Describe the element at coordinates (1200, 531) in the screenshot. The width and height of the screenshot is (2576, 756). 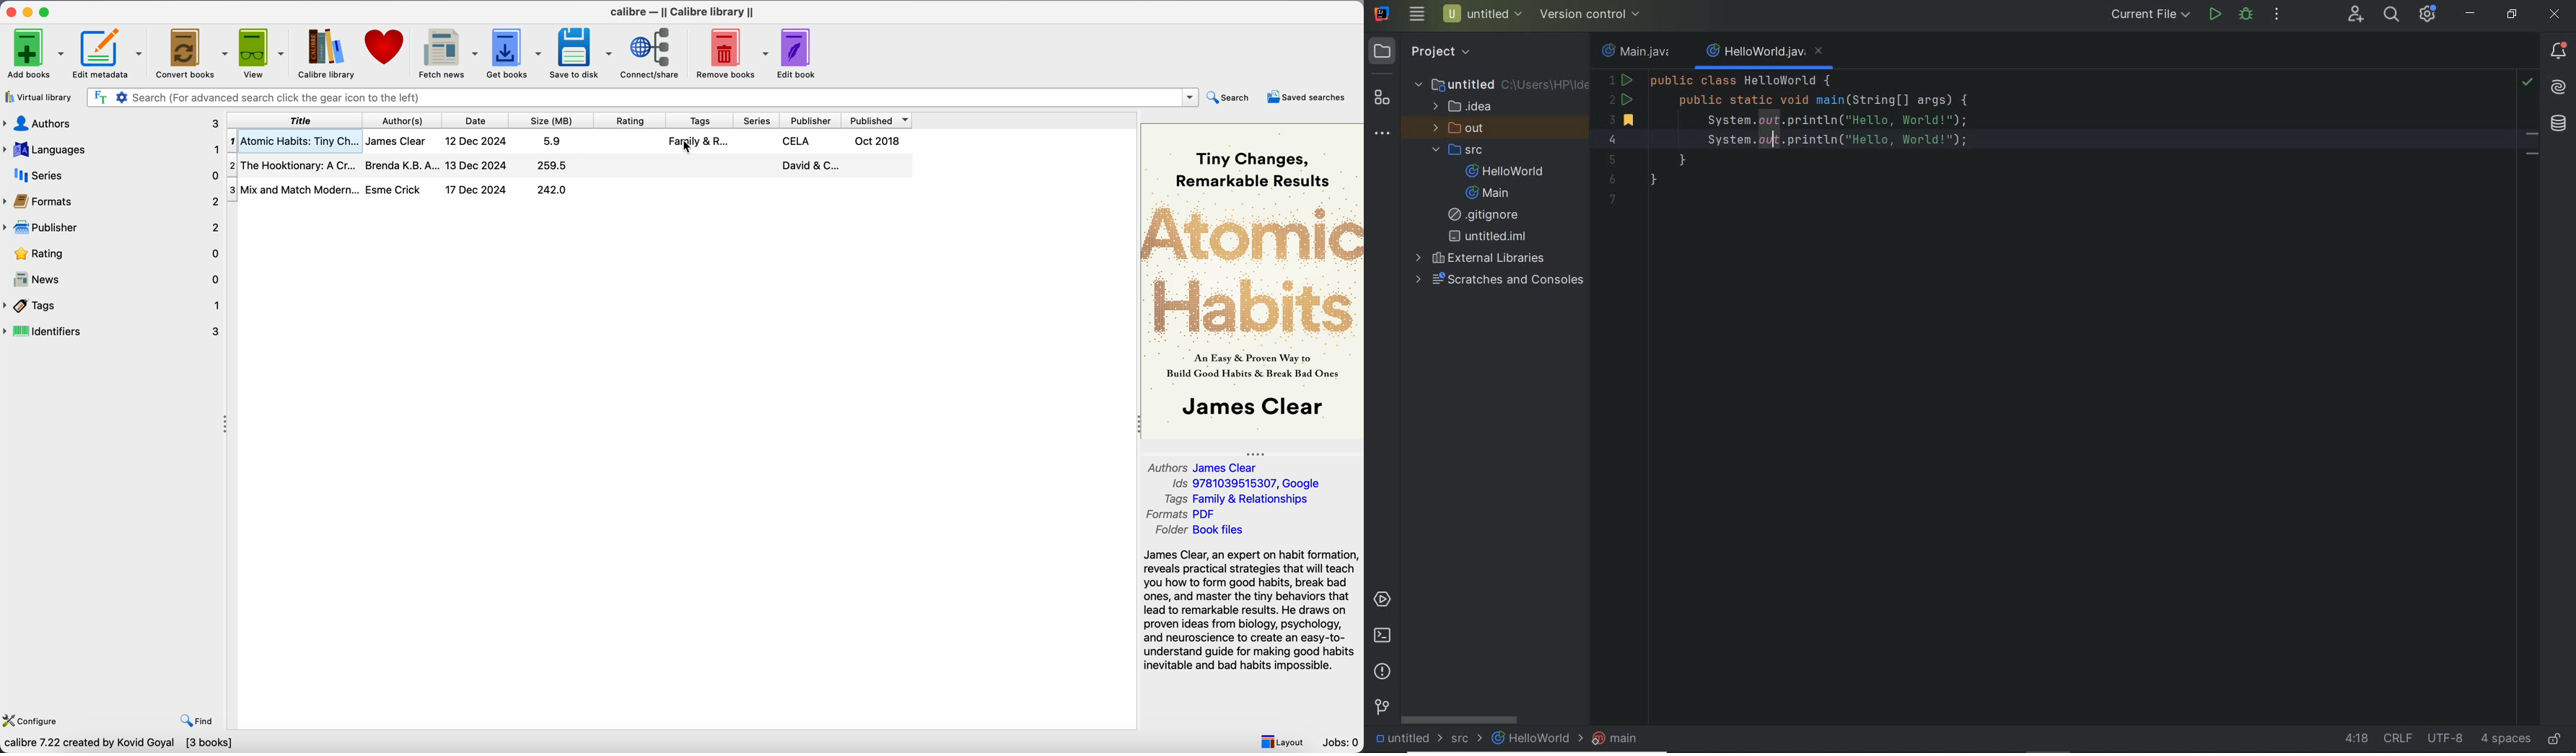
I see `Folder Book files` at that location.